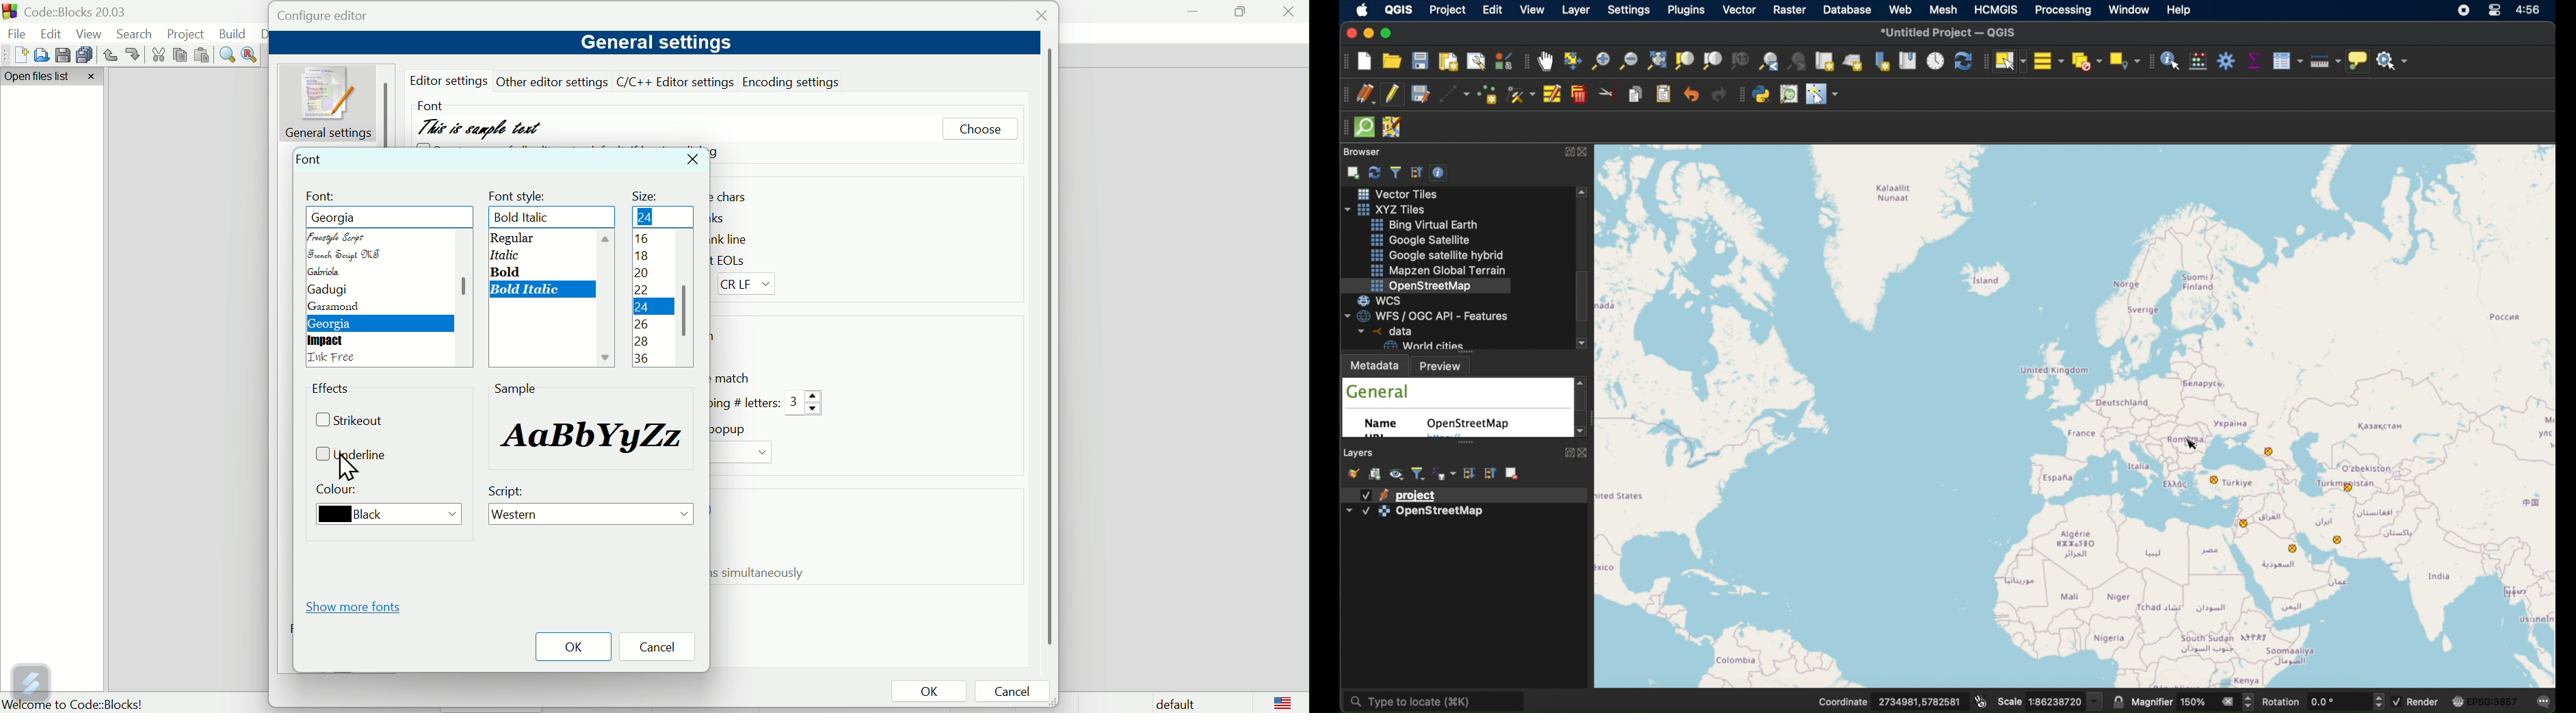 The image size is (2576, 728). Describe the element at coordinates (644, 291) in the screenshot. I see `22` at that location.